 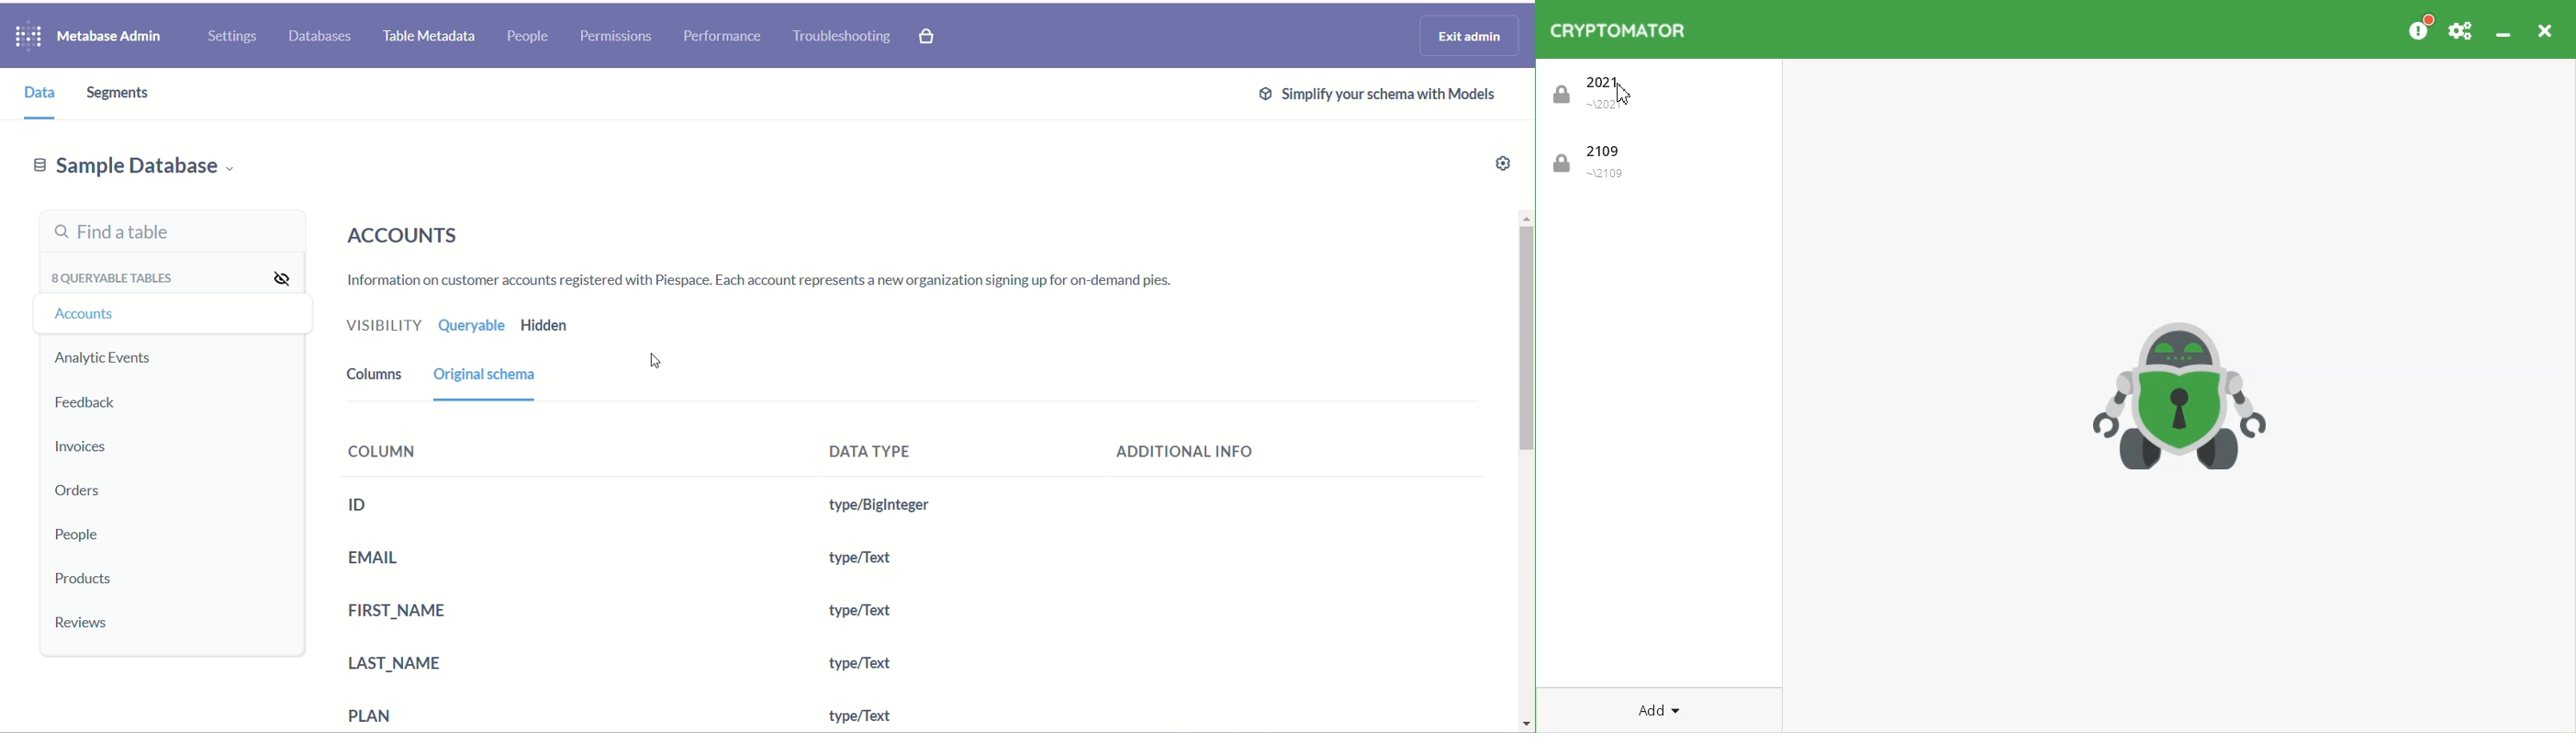 What do you see at coordinates (620, 36) in the screenshot?
I see `permissions` at bounding box center [620, 36].